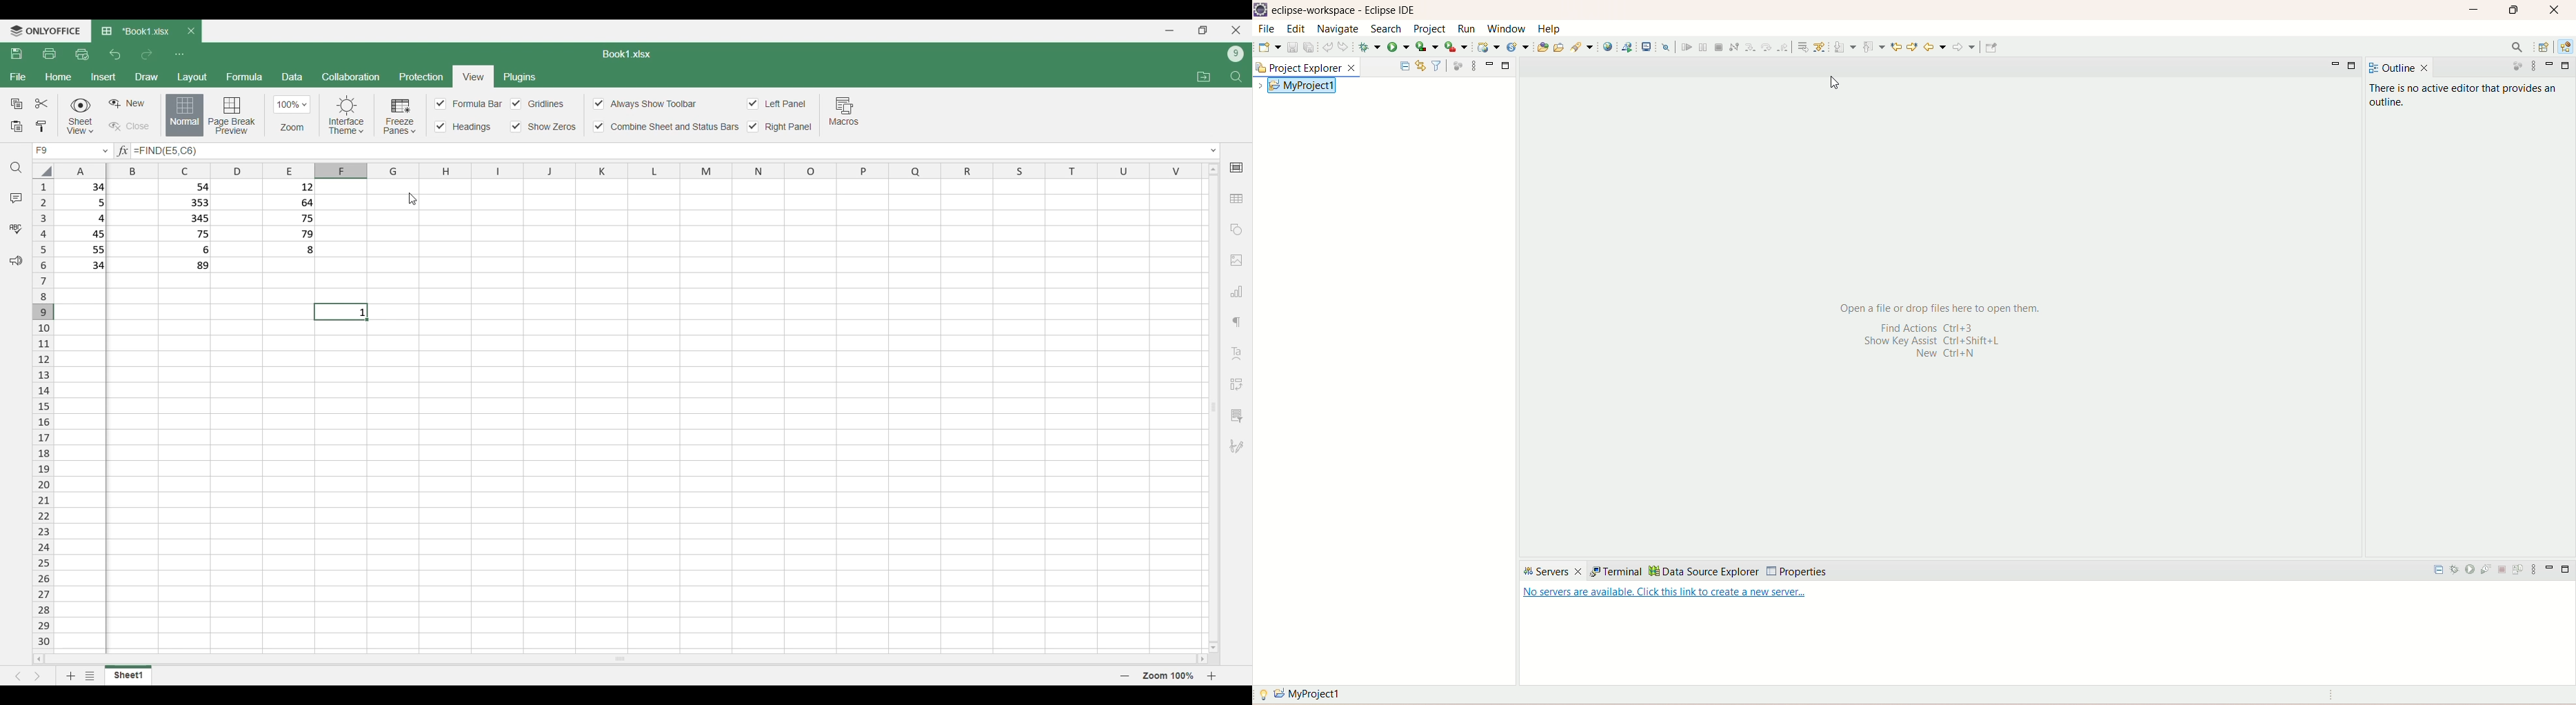 The width and height of the screenshot is (2576, 728). Describe the element at coordinates (544, 127) in the screenshot. I see `` at that location.